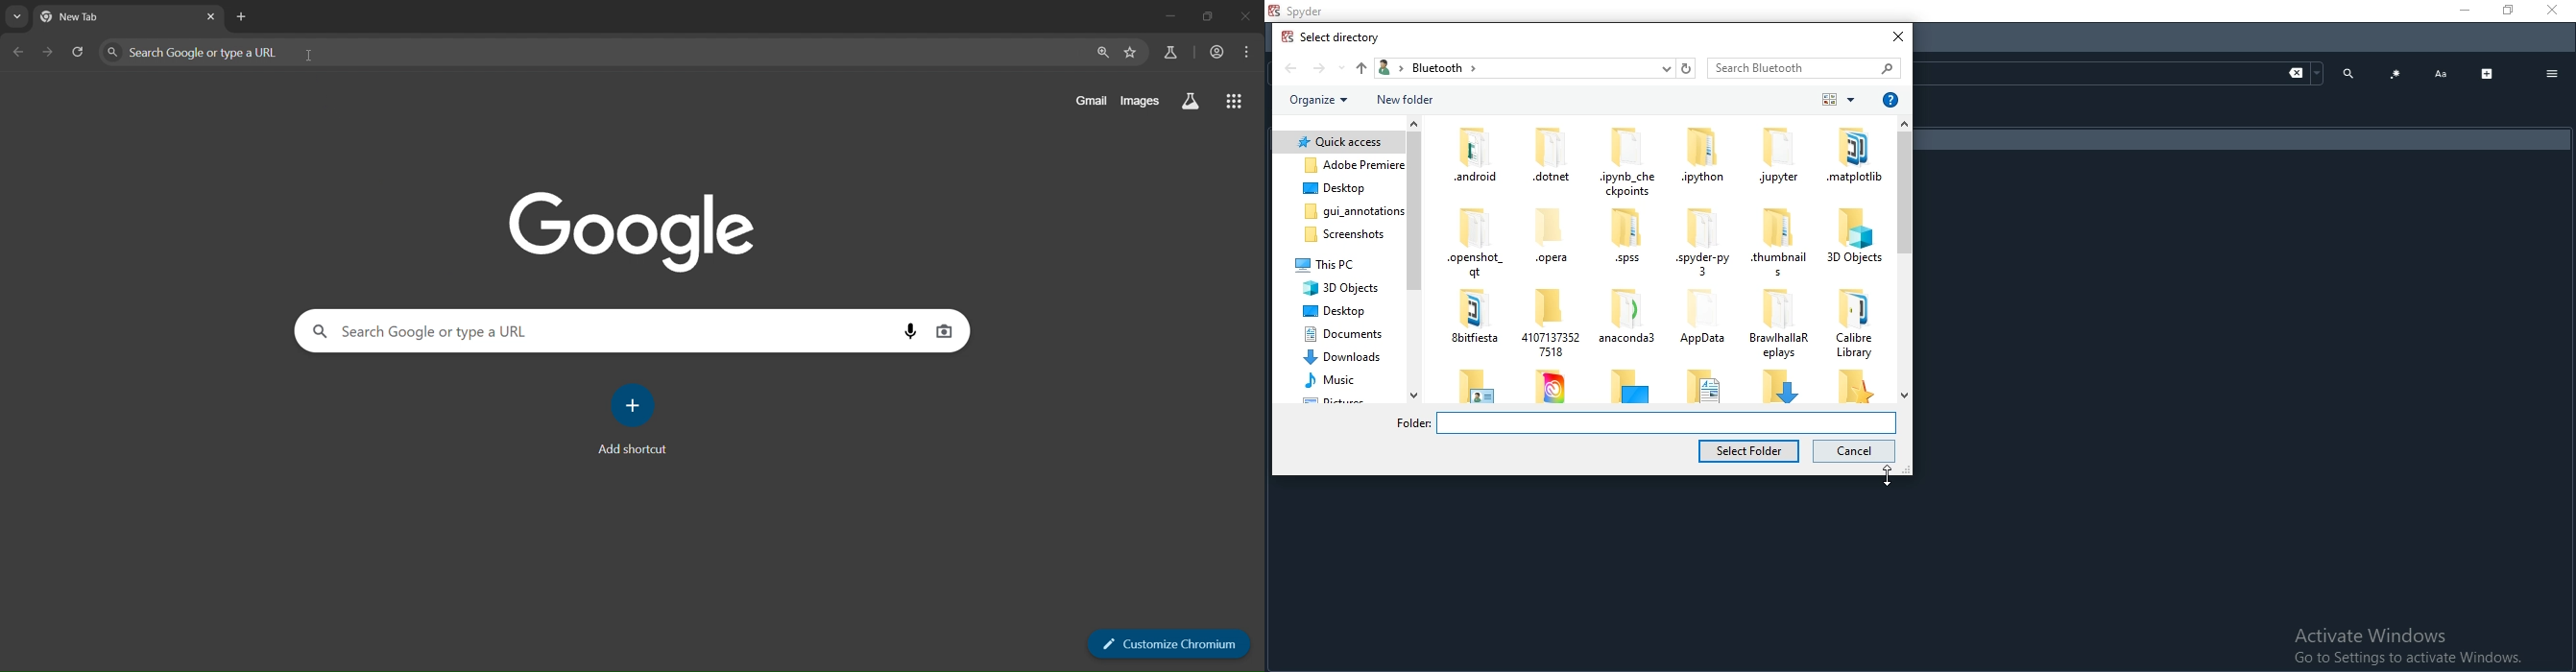 The height and width of the screenshot is (672, 2576). What do you see at coordinates (1629, 386) in the screenshot?
I see `folder` at bounding box center [1629, 386].